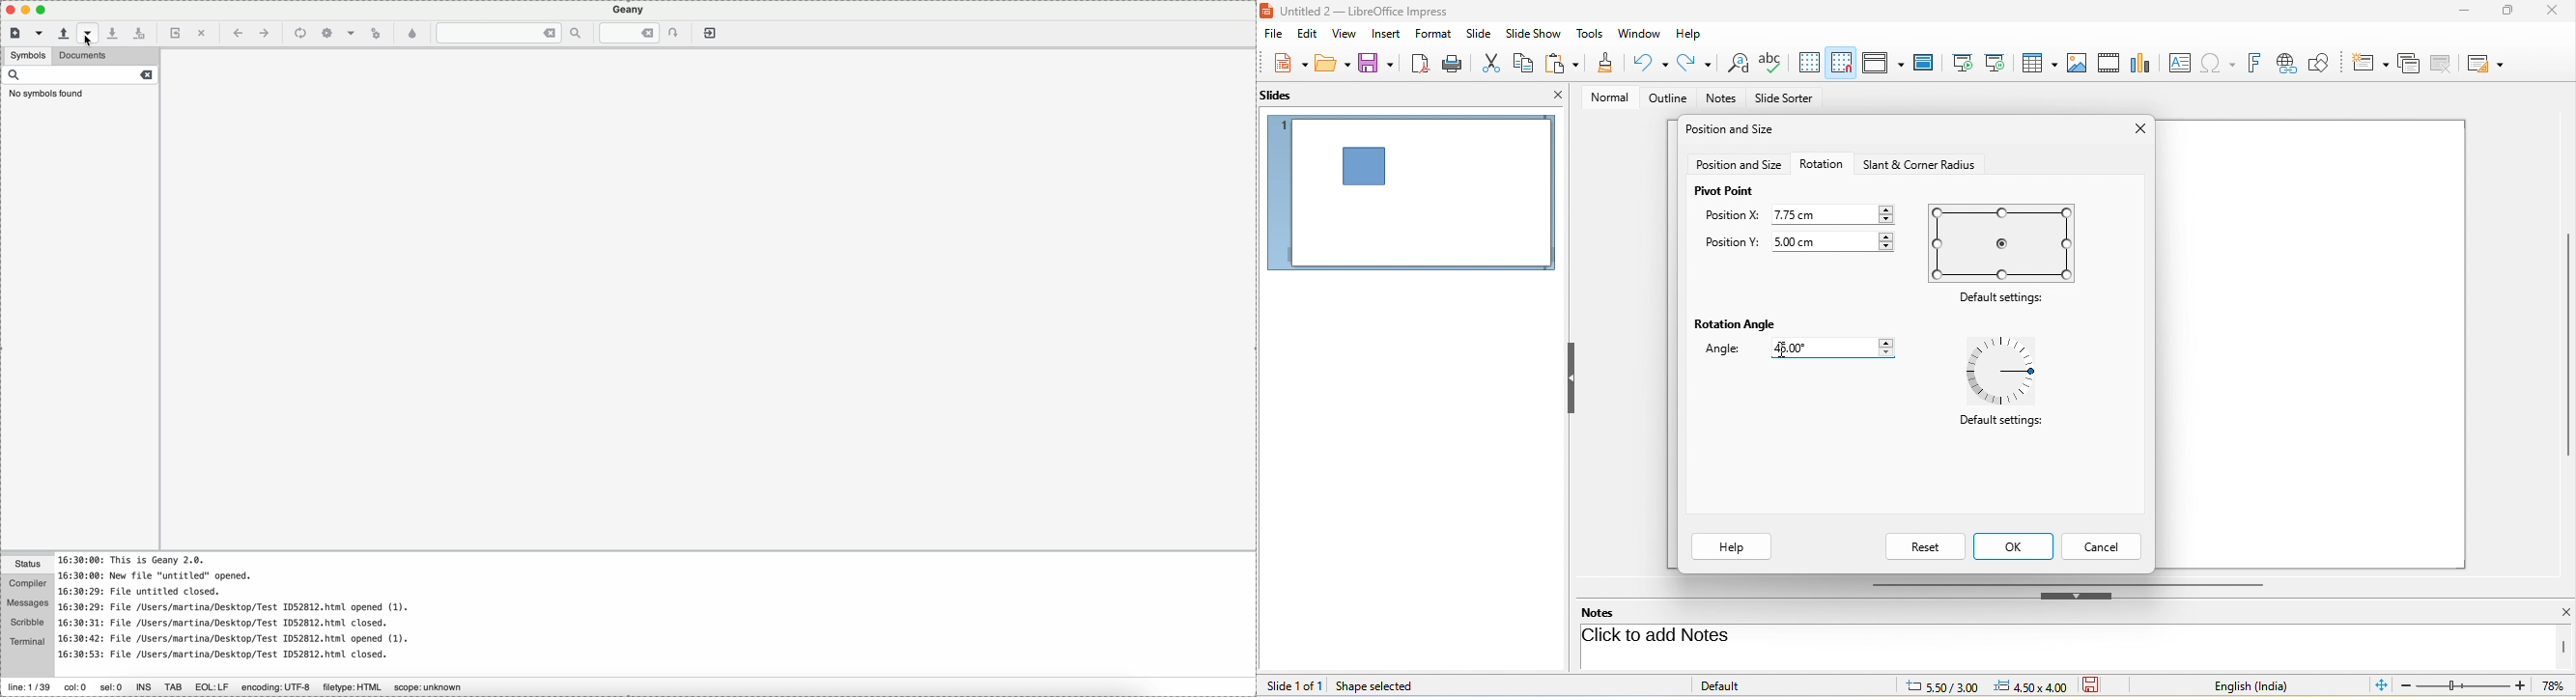  What do you see at coordinates (2290, 64) in the screenshot?
I see `hyperlink` at bounding box center [2290, 64].